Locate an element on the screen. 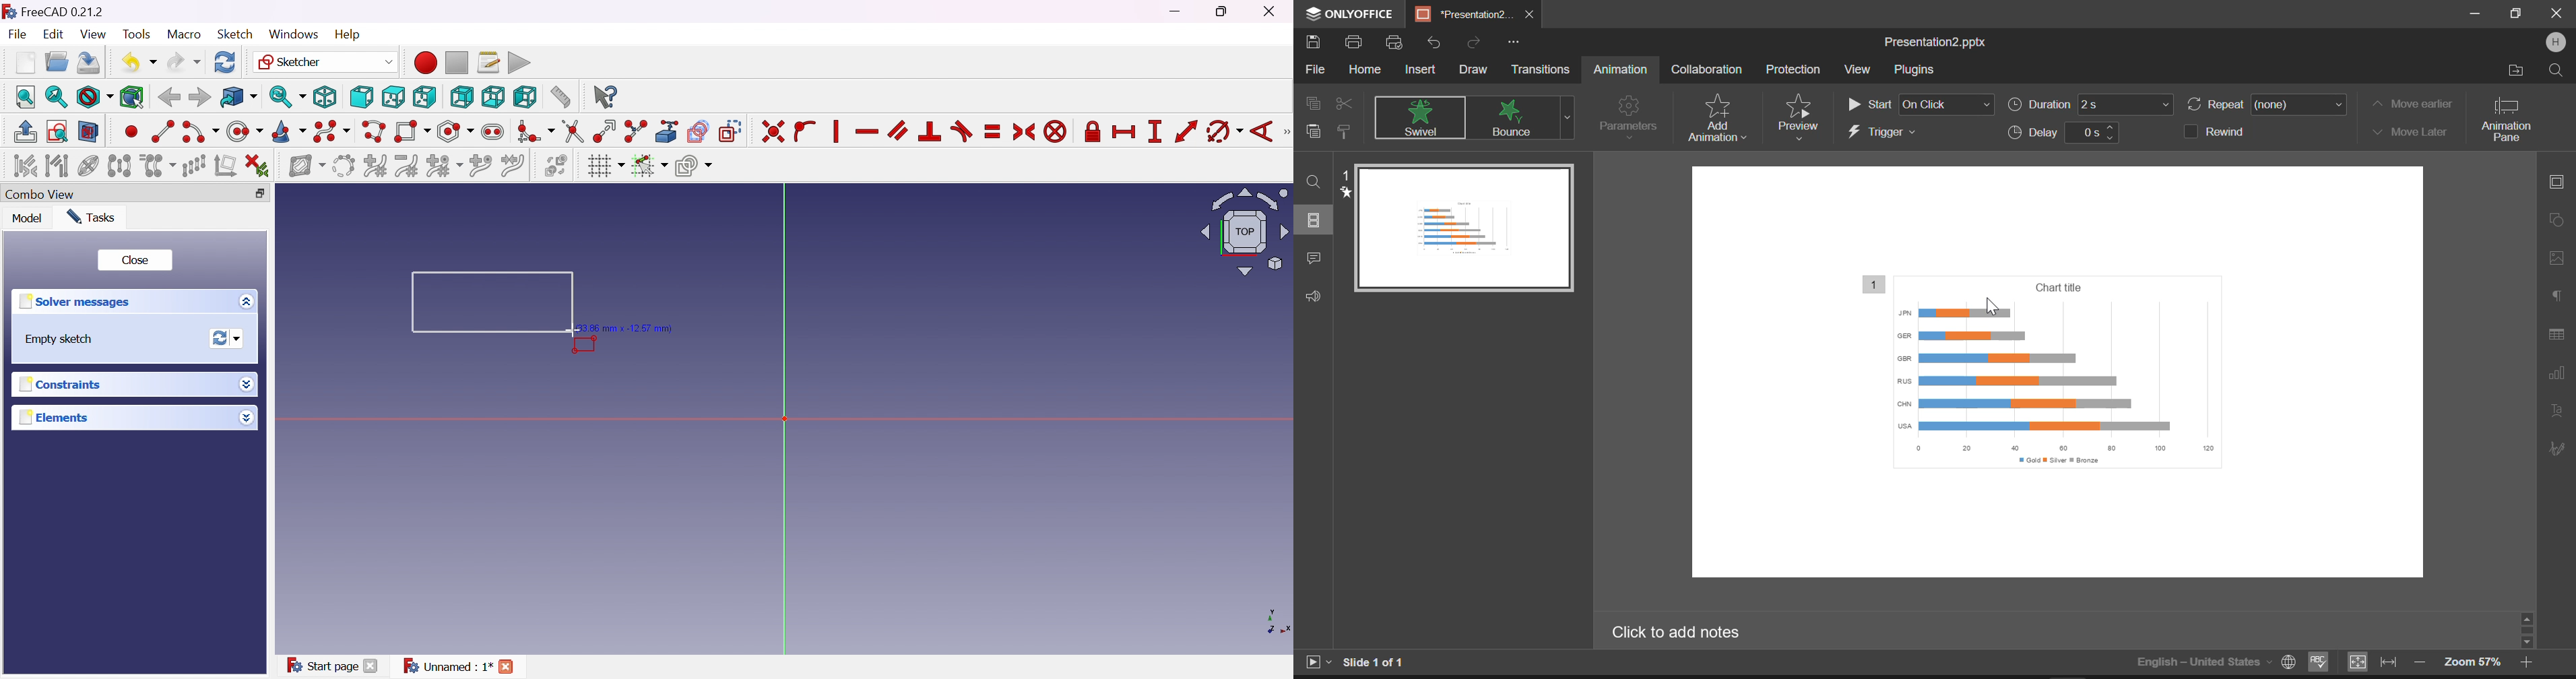 Image resolution: width=2576 pixels, height=700 pixels. Protection is located at coordinates (1796, 69).